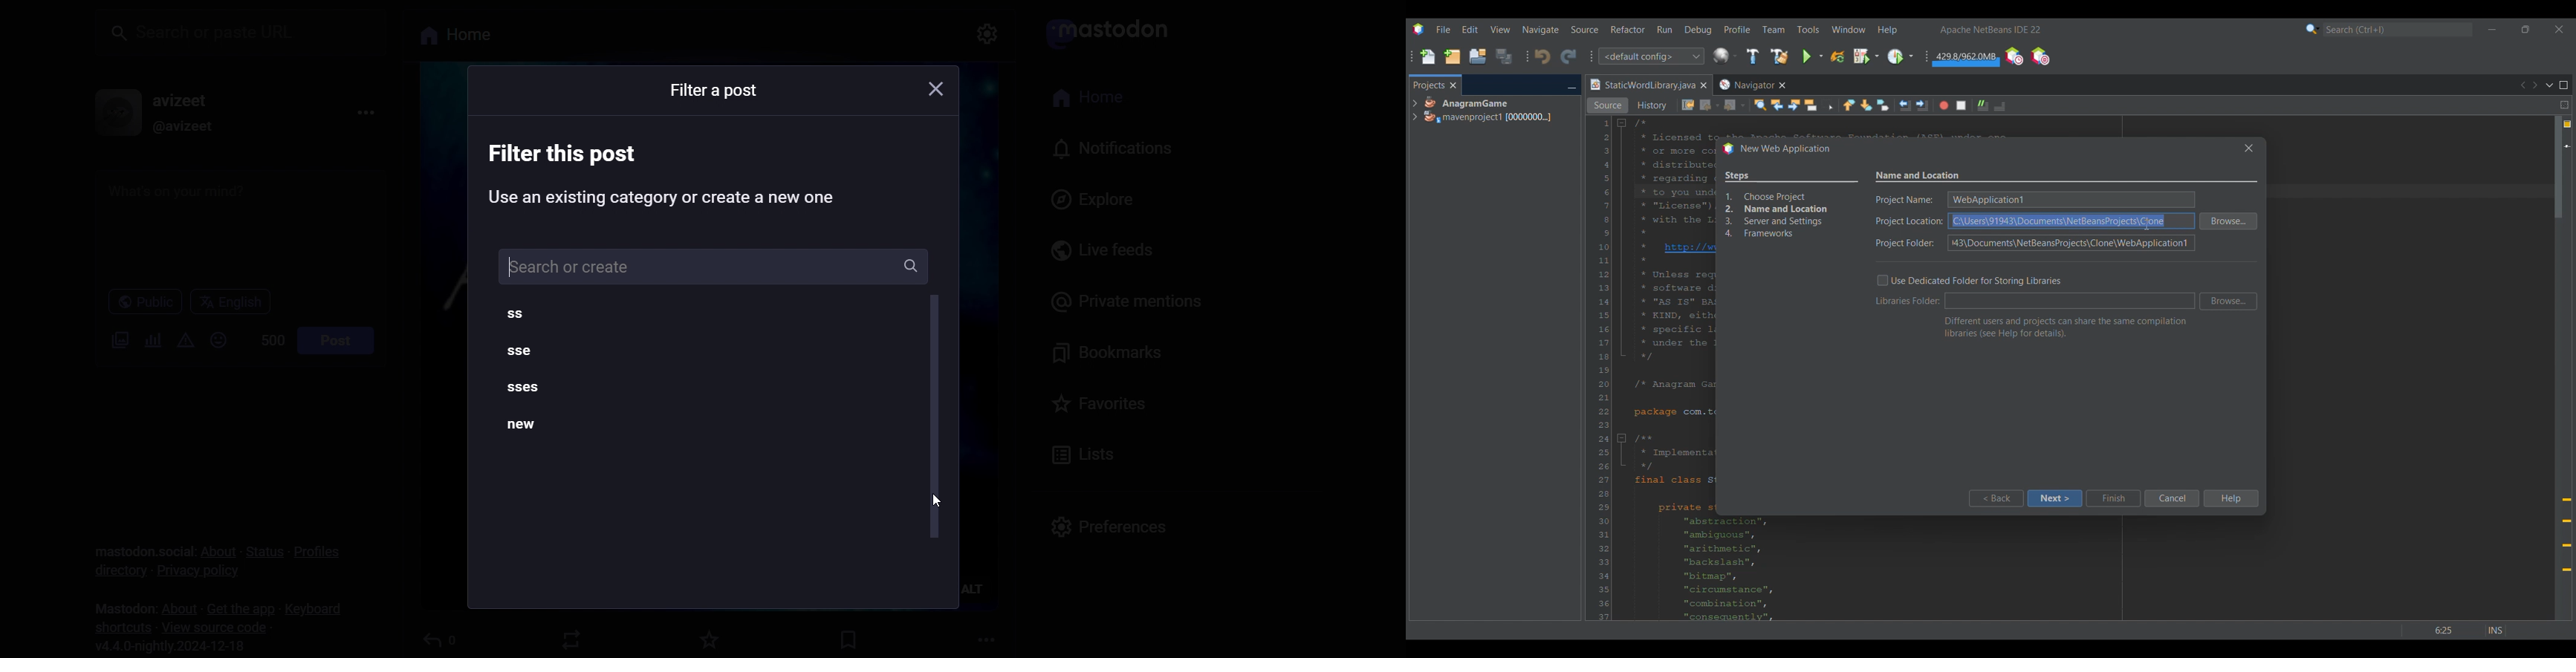 The image size is (2576, 672). Describe the element at coordinates (1849, 105) in the screenshot. I see `Previous bookmark` at that location.